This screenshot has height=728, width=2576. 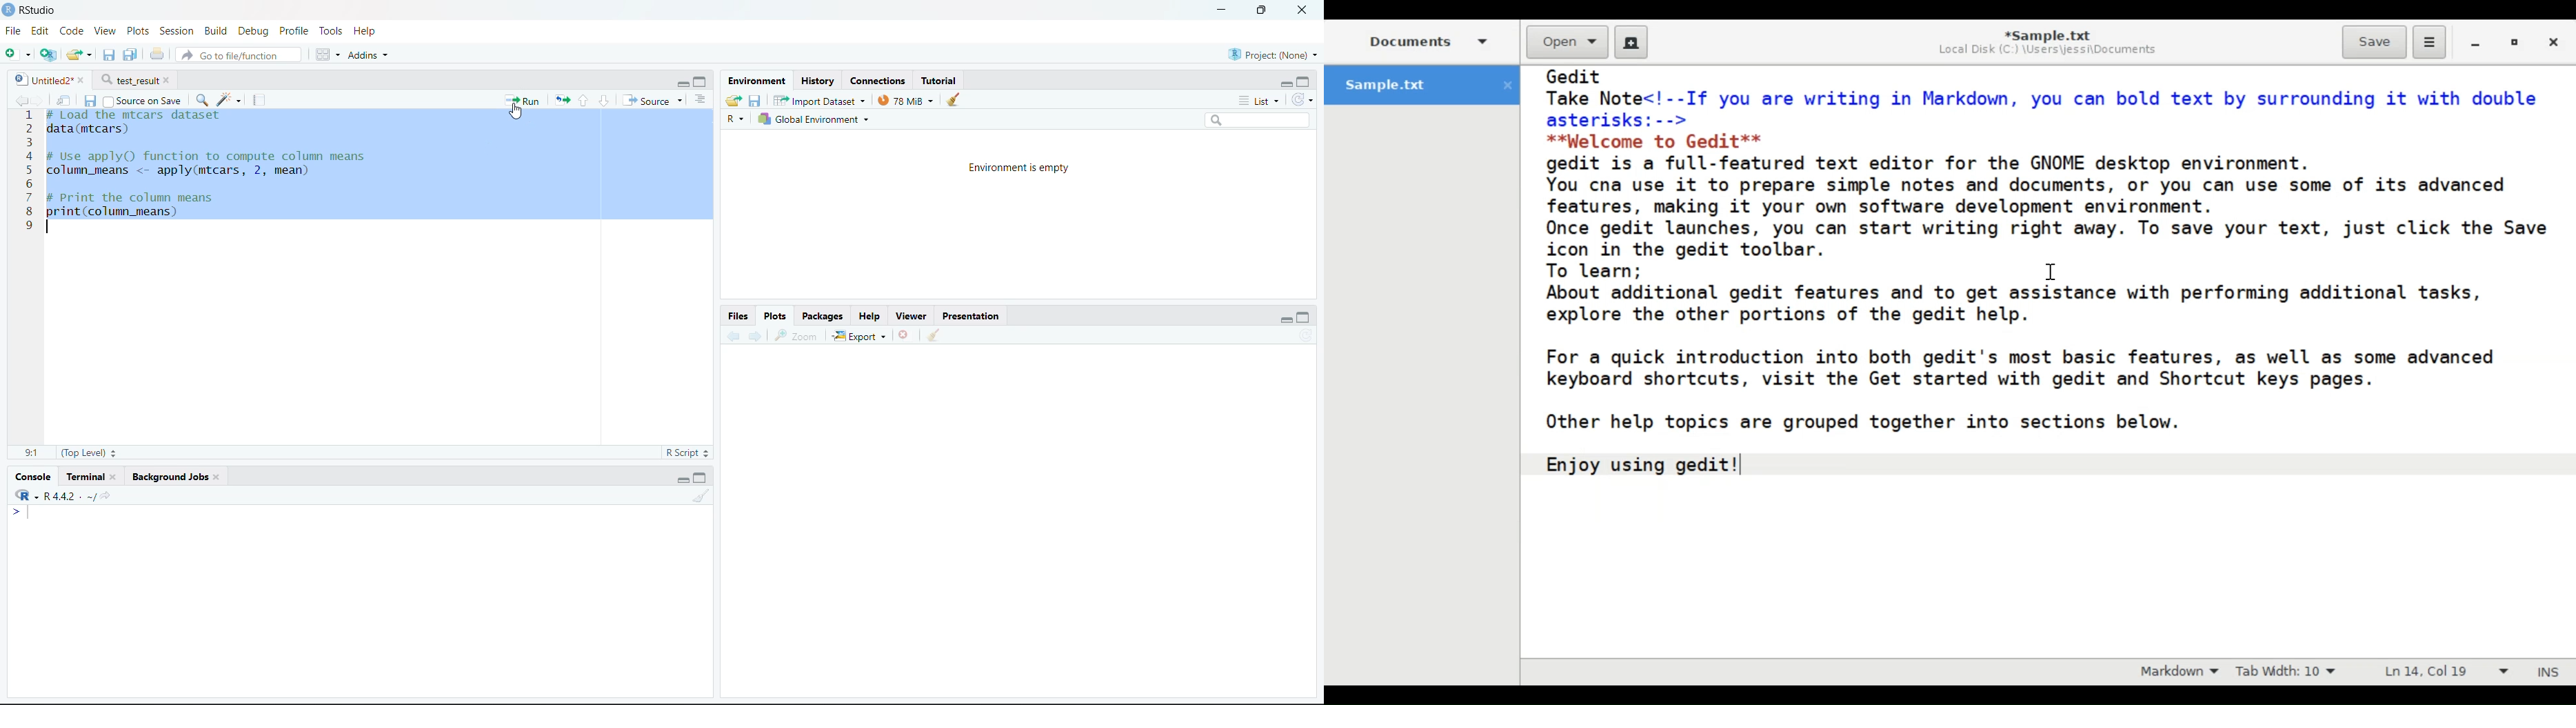 What do you see at coordinates (131, 52) in the screenshot?
I see `Save current document (Ctrl + S)` at bounding box center [131, 52].